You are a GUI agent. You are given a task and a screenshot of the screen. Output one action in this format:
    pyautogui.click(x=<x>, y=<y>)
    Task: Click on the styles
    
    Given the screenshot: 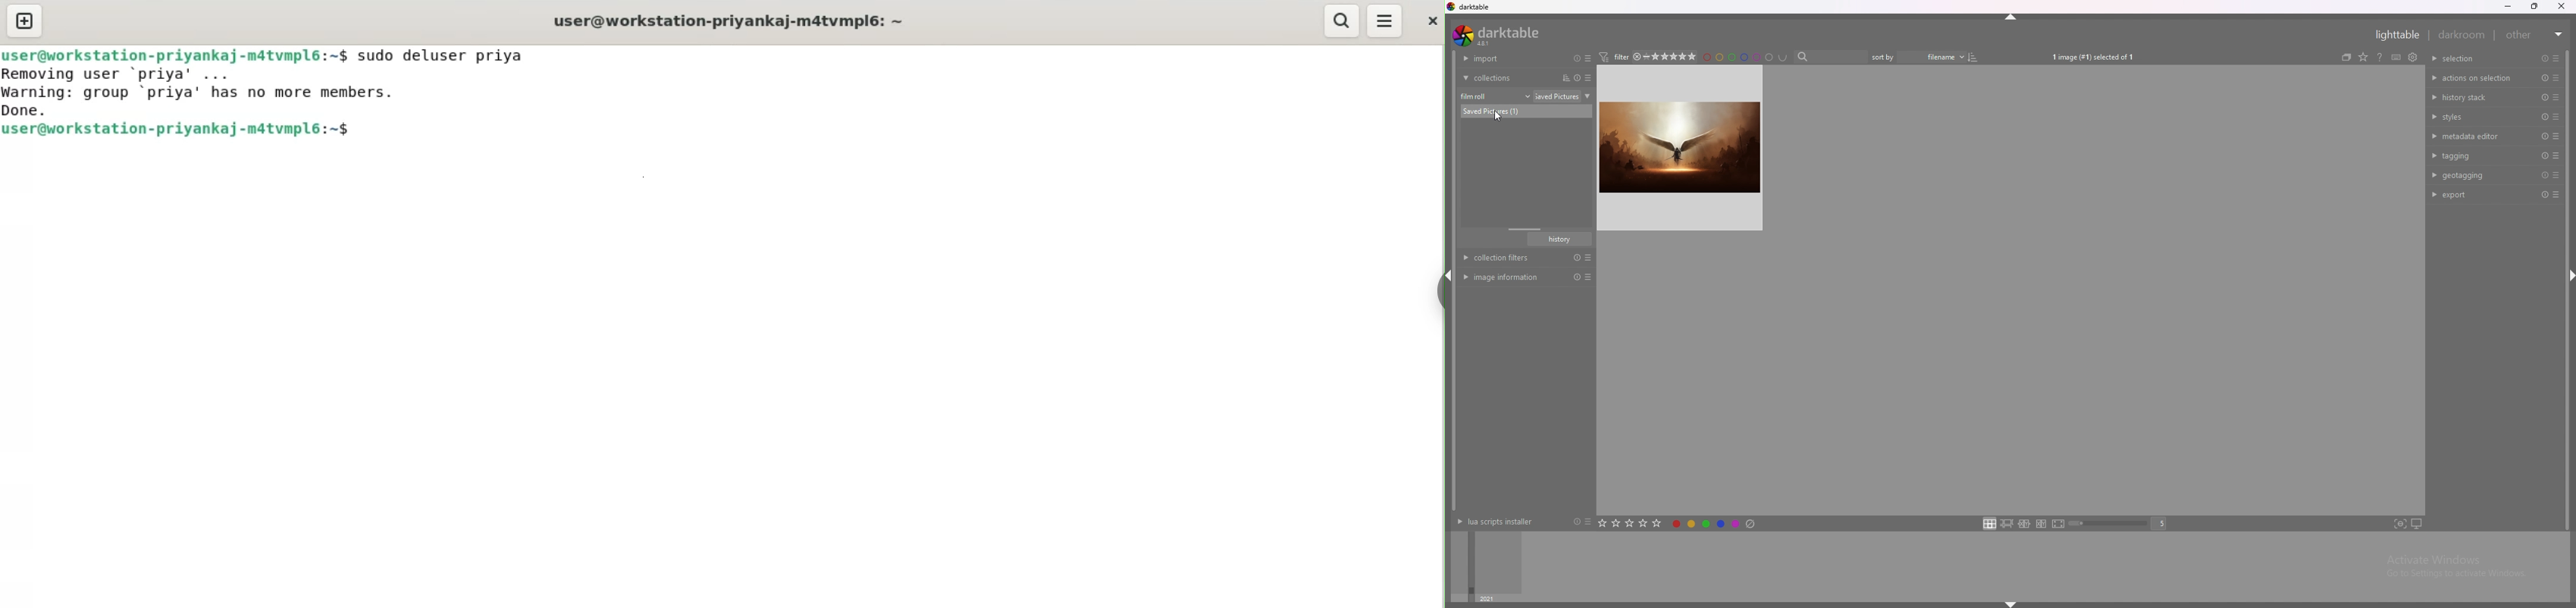 What is the action you would take?
    pyautogui.click(x=2478, y=116)
    